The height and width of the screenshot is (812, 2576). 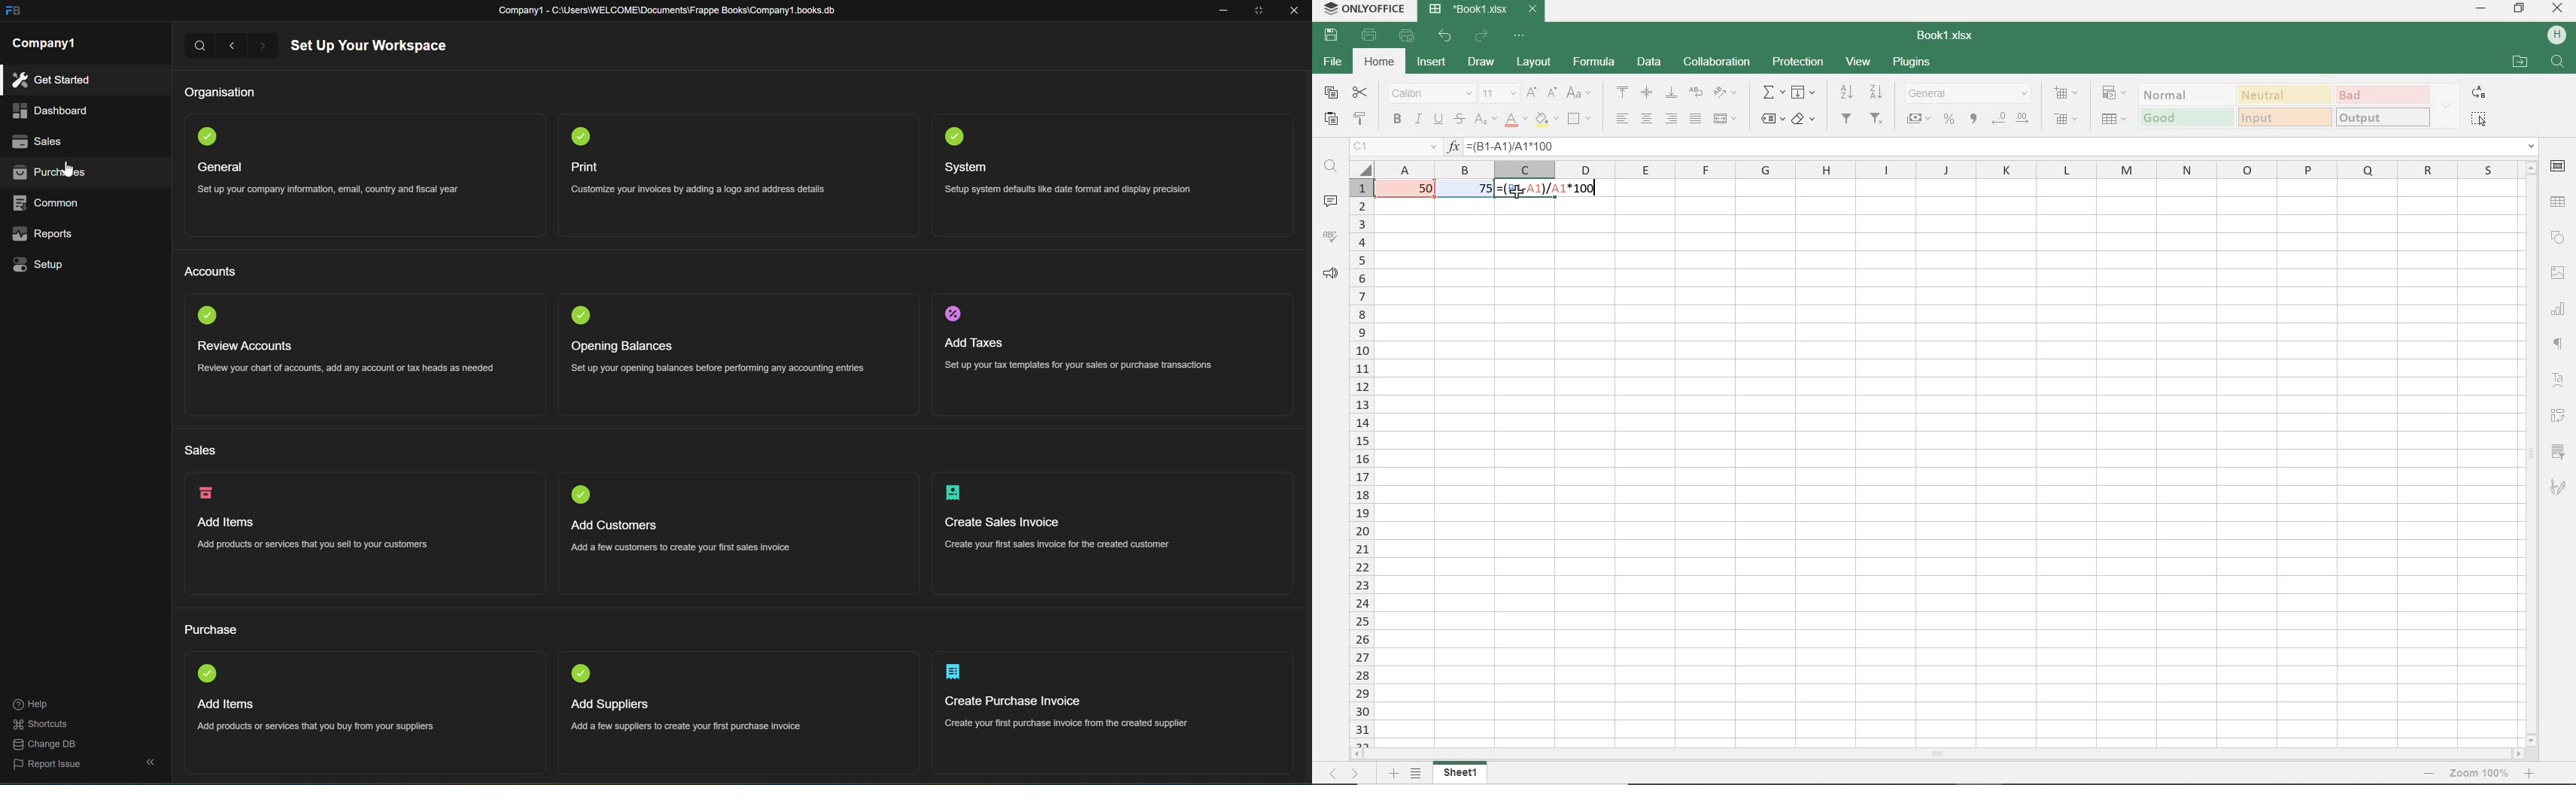 What do you see at coordinates (722, 369) in the screenshot?
I see `set your opening balances before performing any accounting entries` at bounding box center [722, 369].